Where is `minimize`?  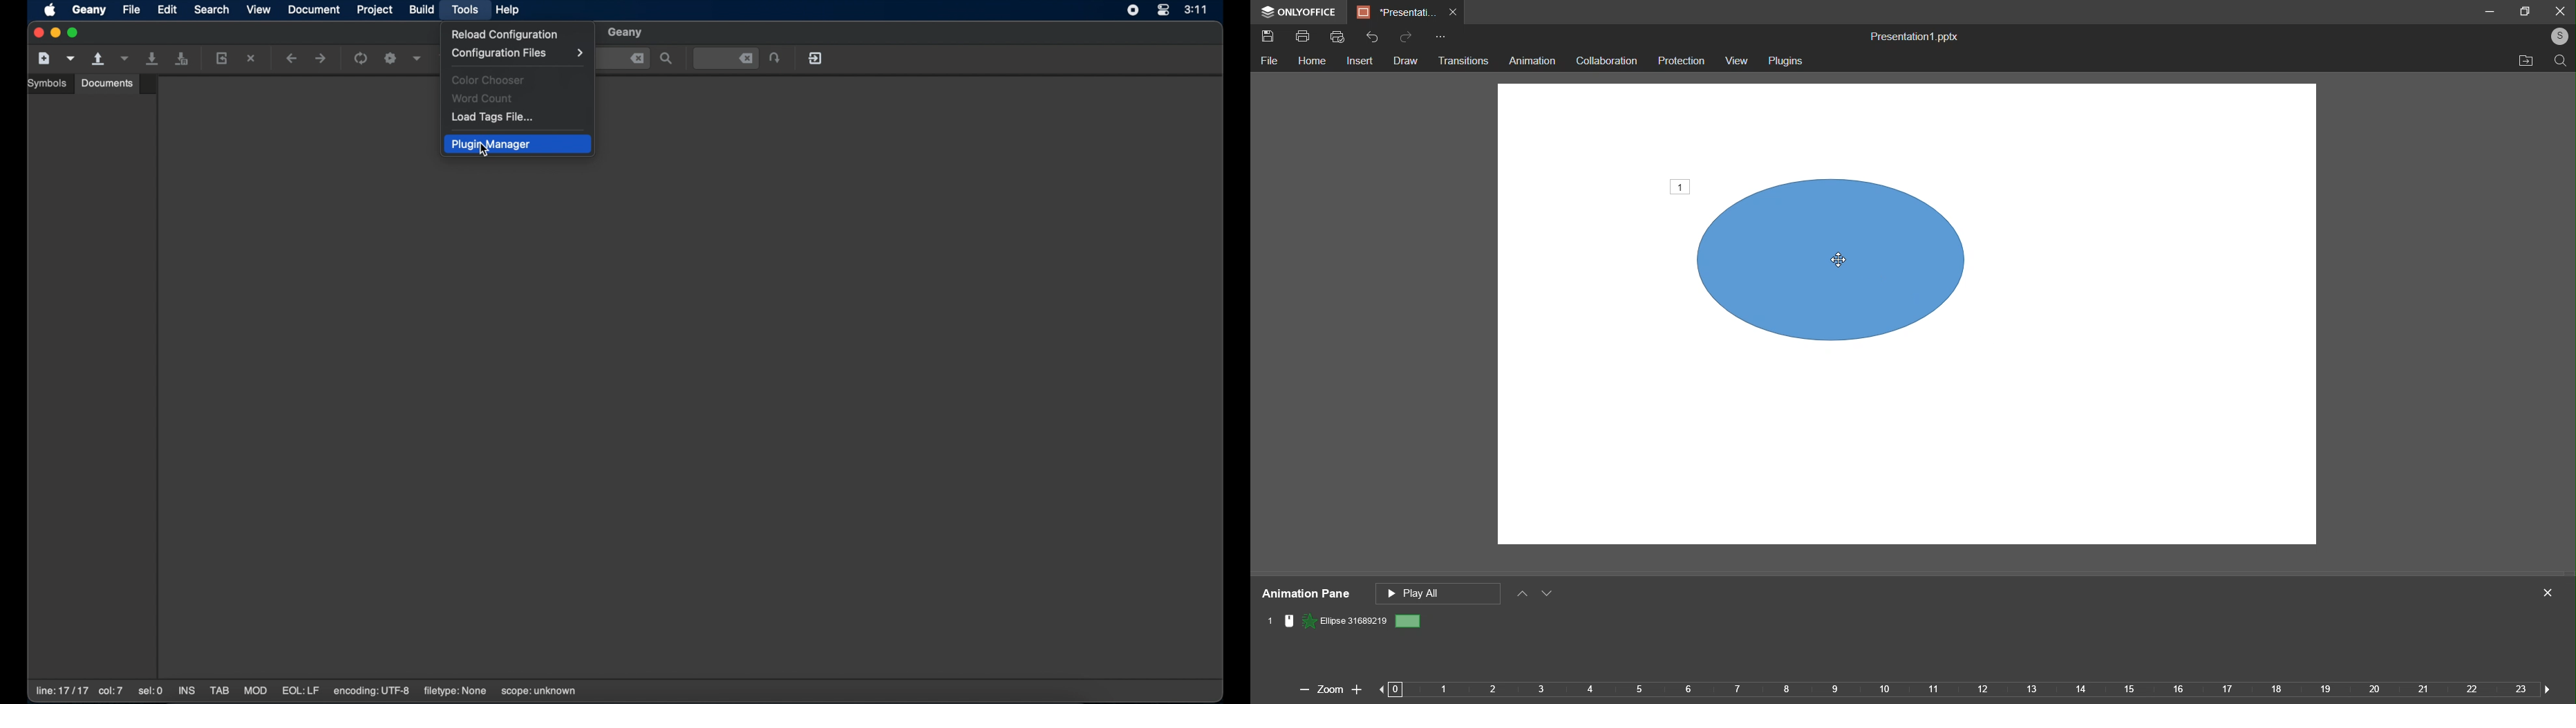
minimize is located at coordinates (2490, 10).